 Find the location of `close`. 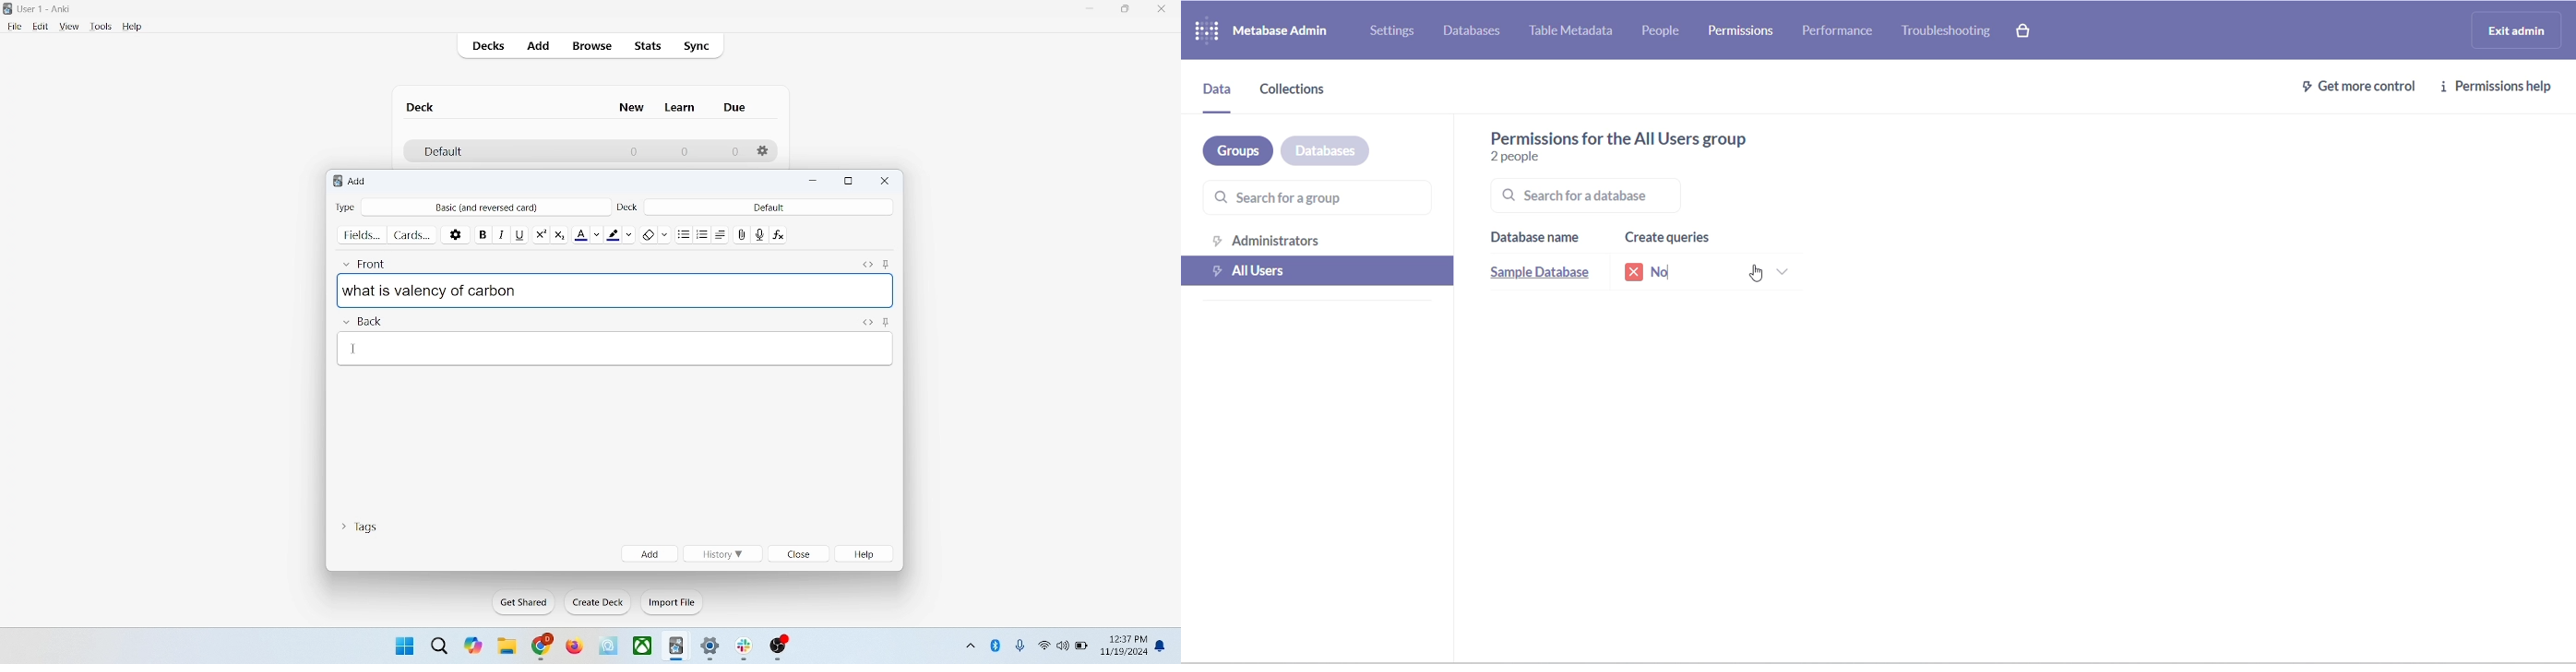

close is located at coordinates (1165, 11).